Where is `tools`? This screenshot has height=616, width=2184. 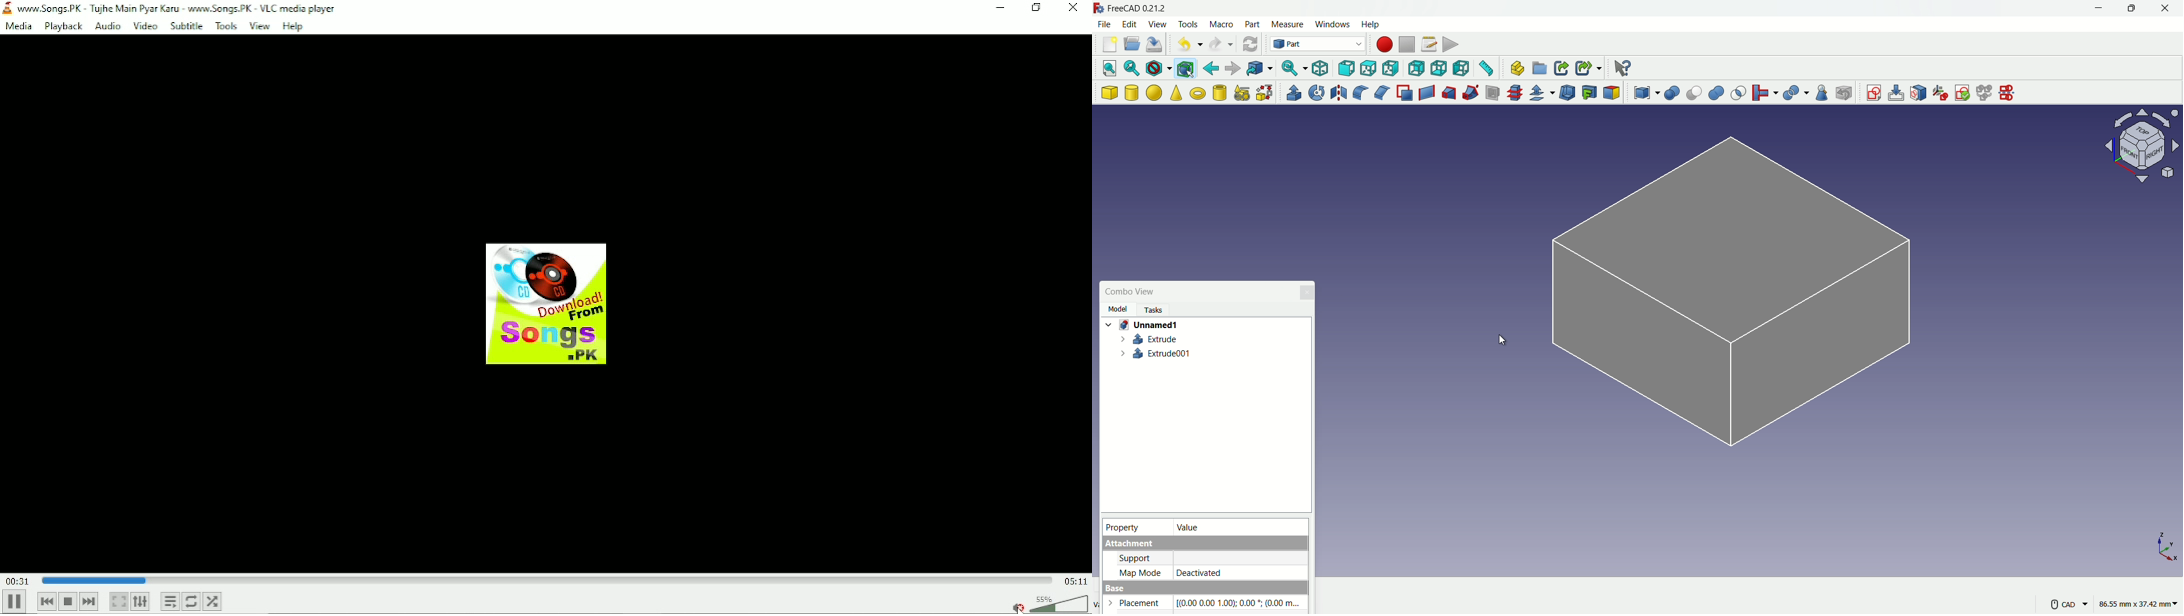 tools is located at coordinates (1188, 25).